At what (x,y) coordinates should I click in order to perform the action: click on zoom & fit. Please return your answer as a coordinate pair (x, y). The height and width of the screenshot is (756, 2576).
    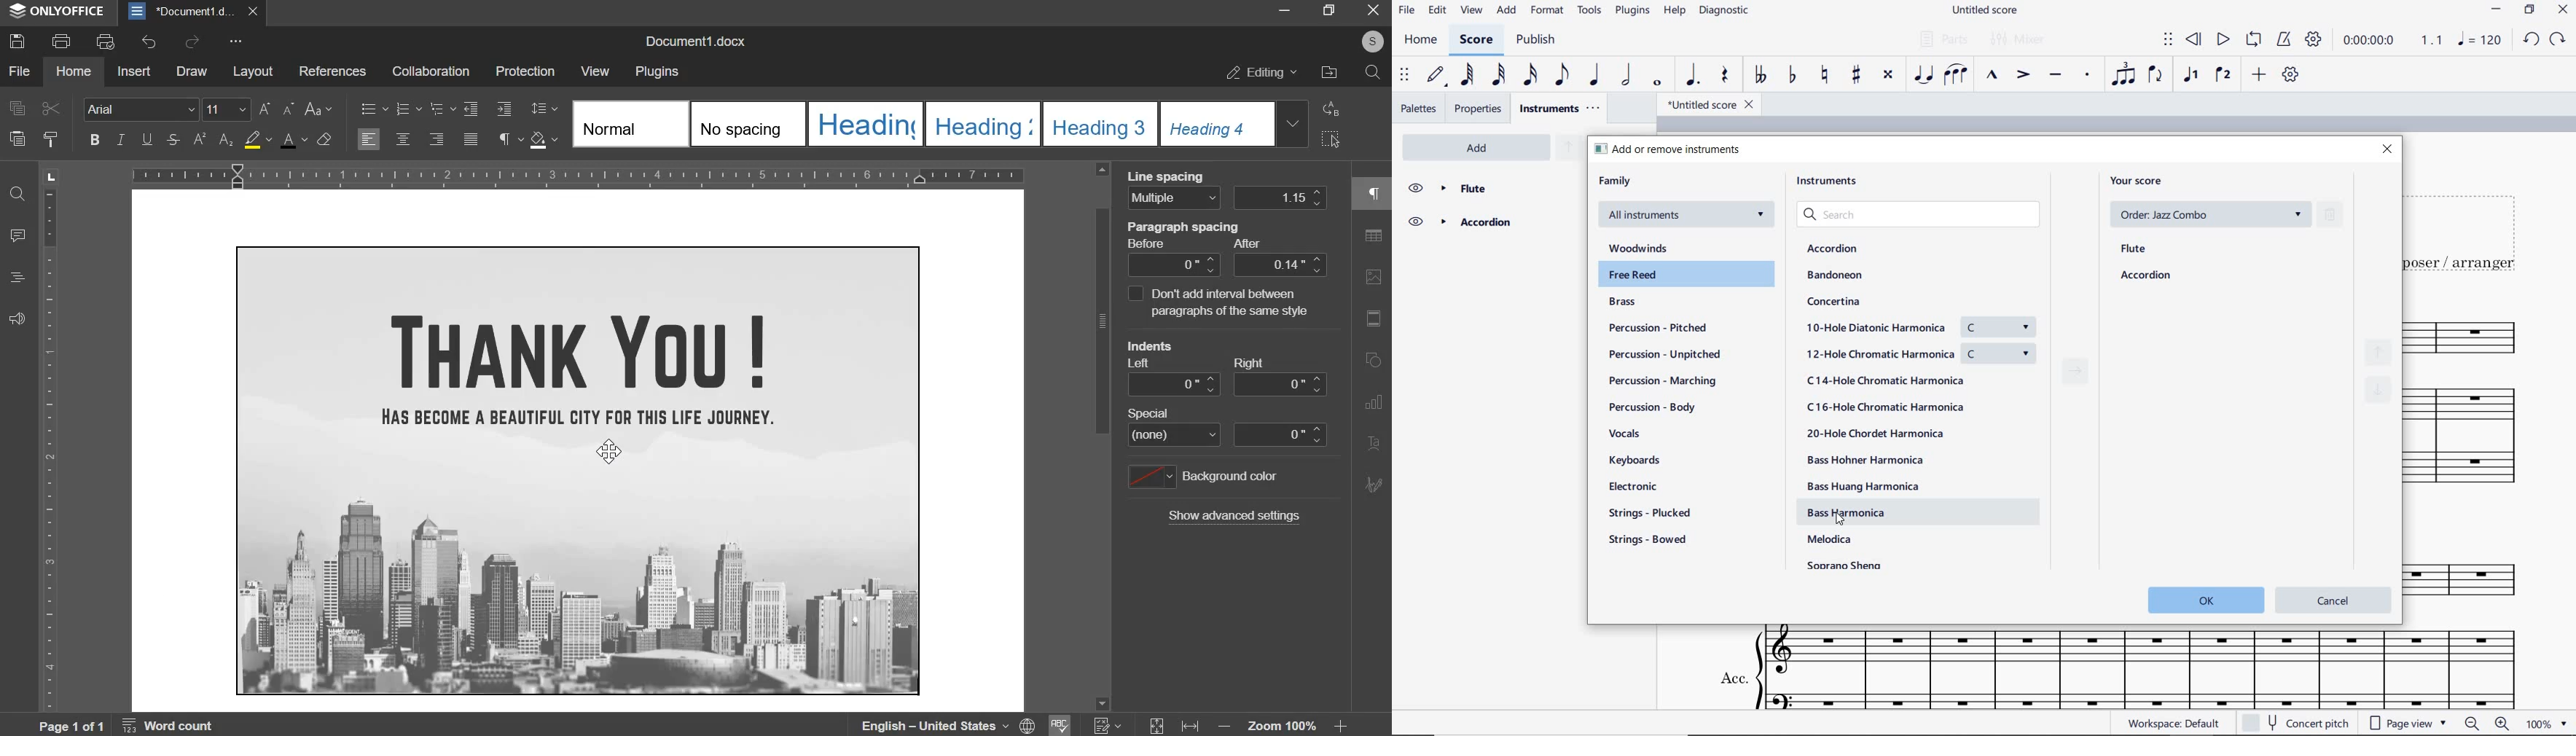
    Looking at the image, I should click on (1247, 723).